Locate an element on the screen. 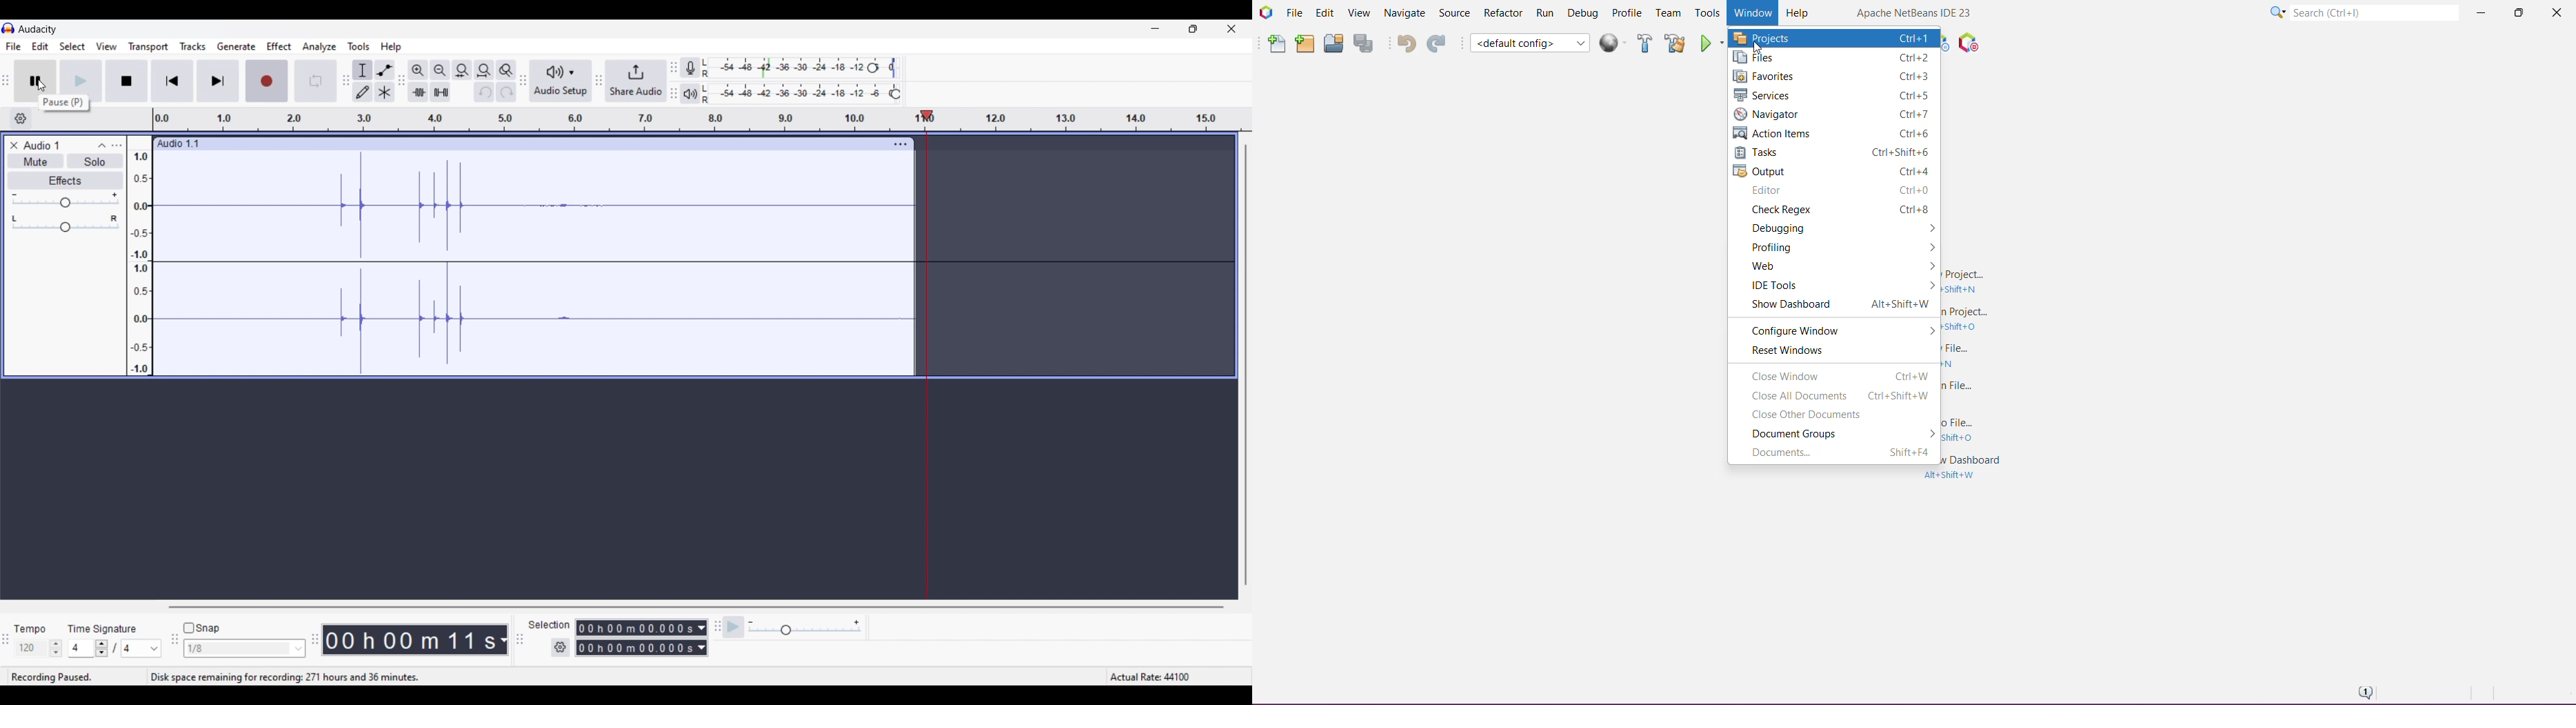  Record meter is located at coordinates (690, 68).